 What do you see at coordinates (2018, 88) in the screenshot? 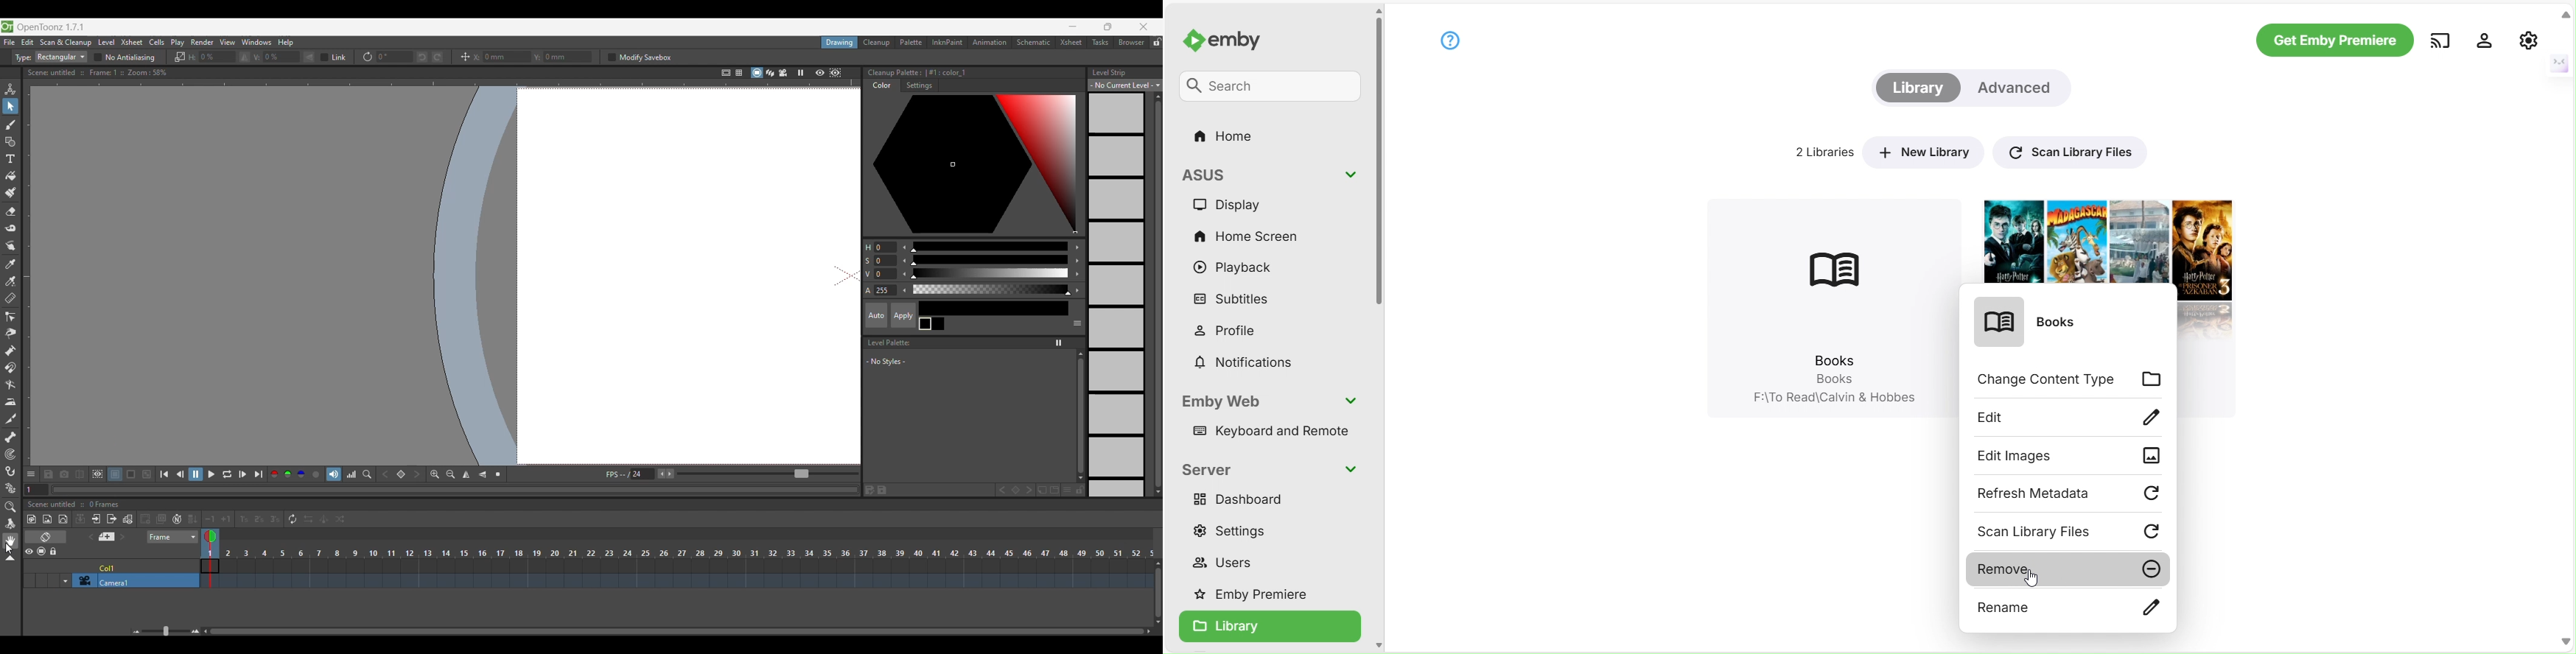
I see `Advanced` at bounding box center [2018, 88].